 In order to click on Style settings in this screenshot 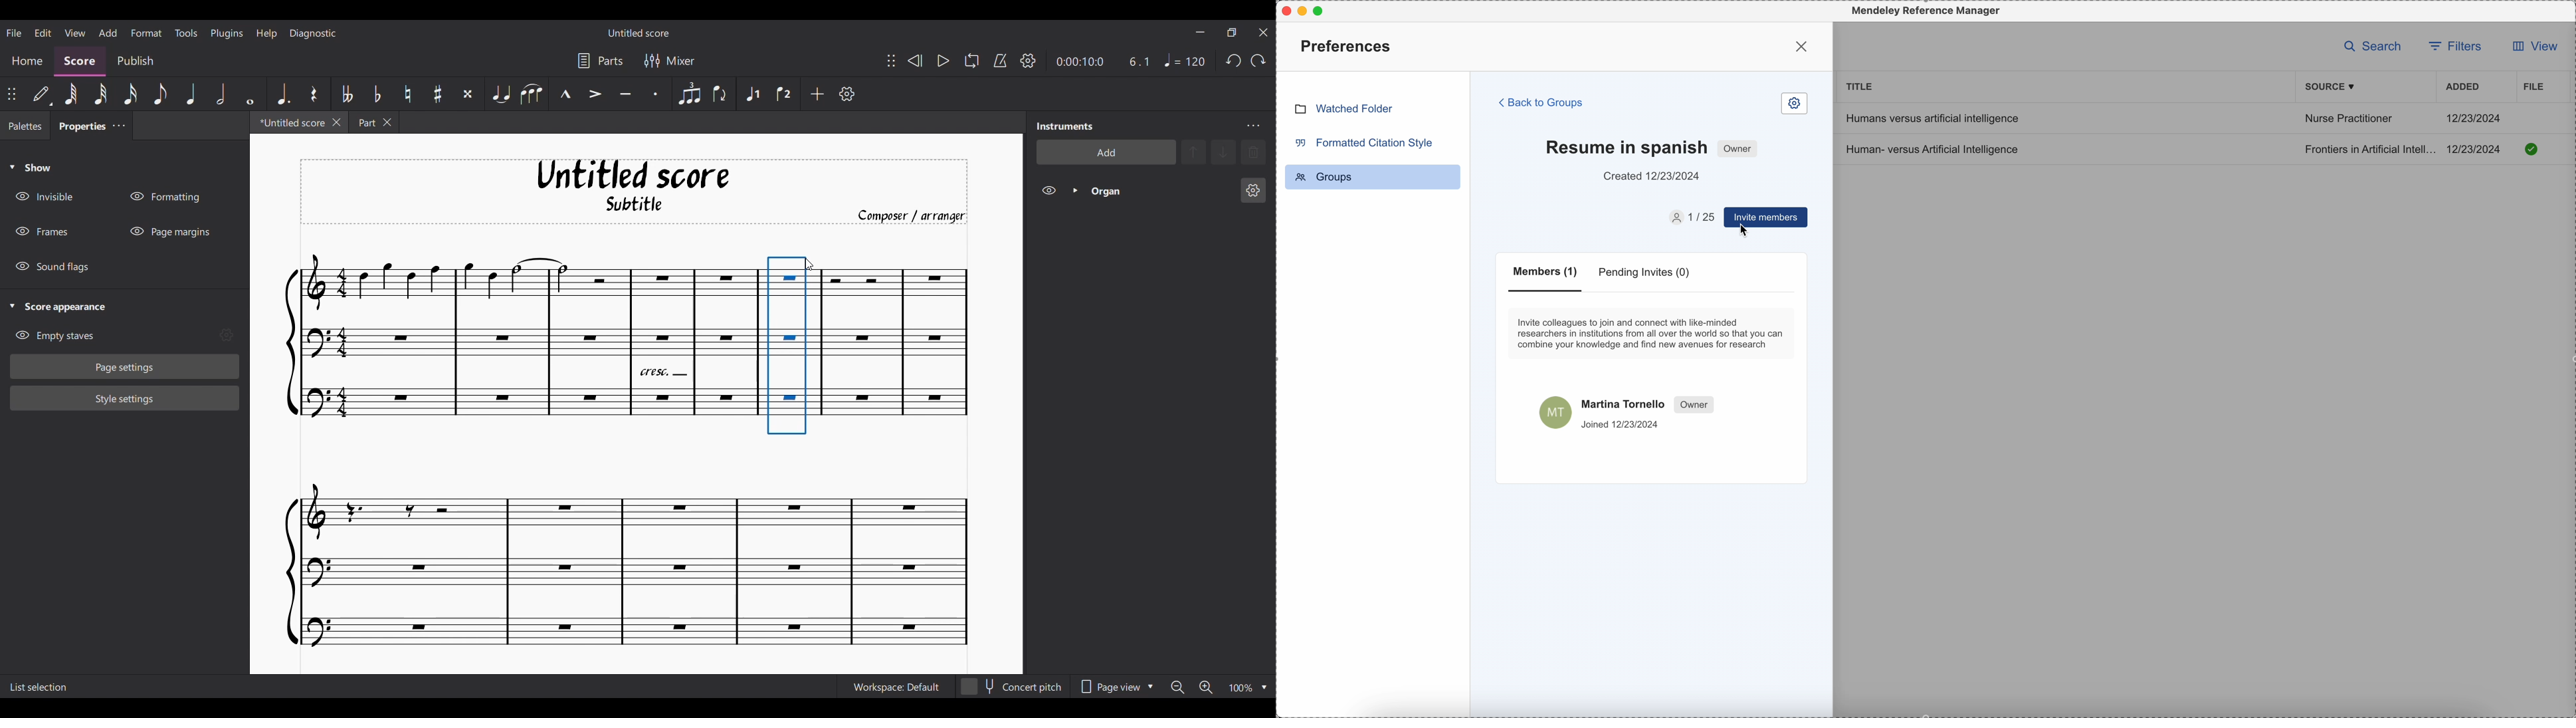, I will do `click(125, 399)`.